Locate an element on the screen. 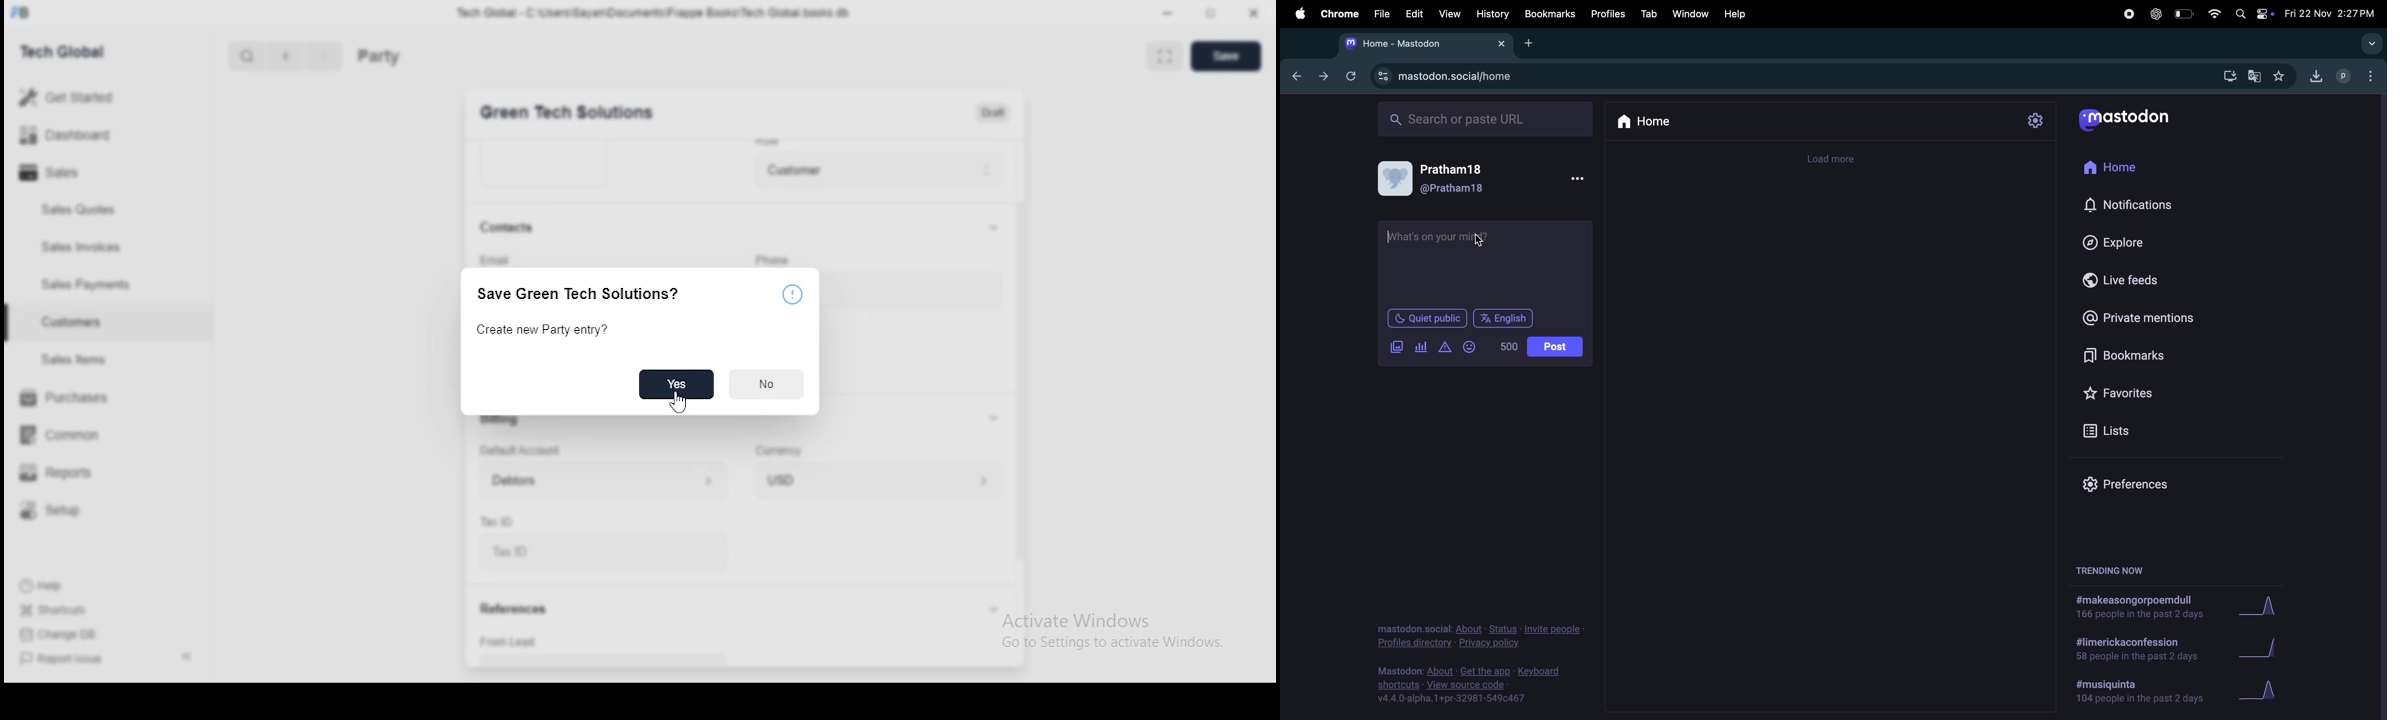  home is located at coordinates (2126, 166).